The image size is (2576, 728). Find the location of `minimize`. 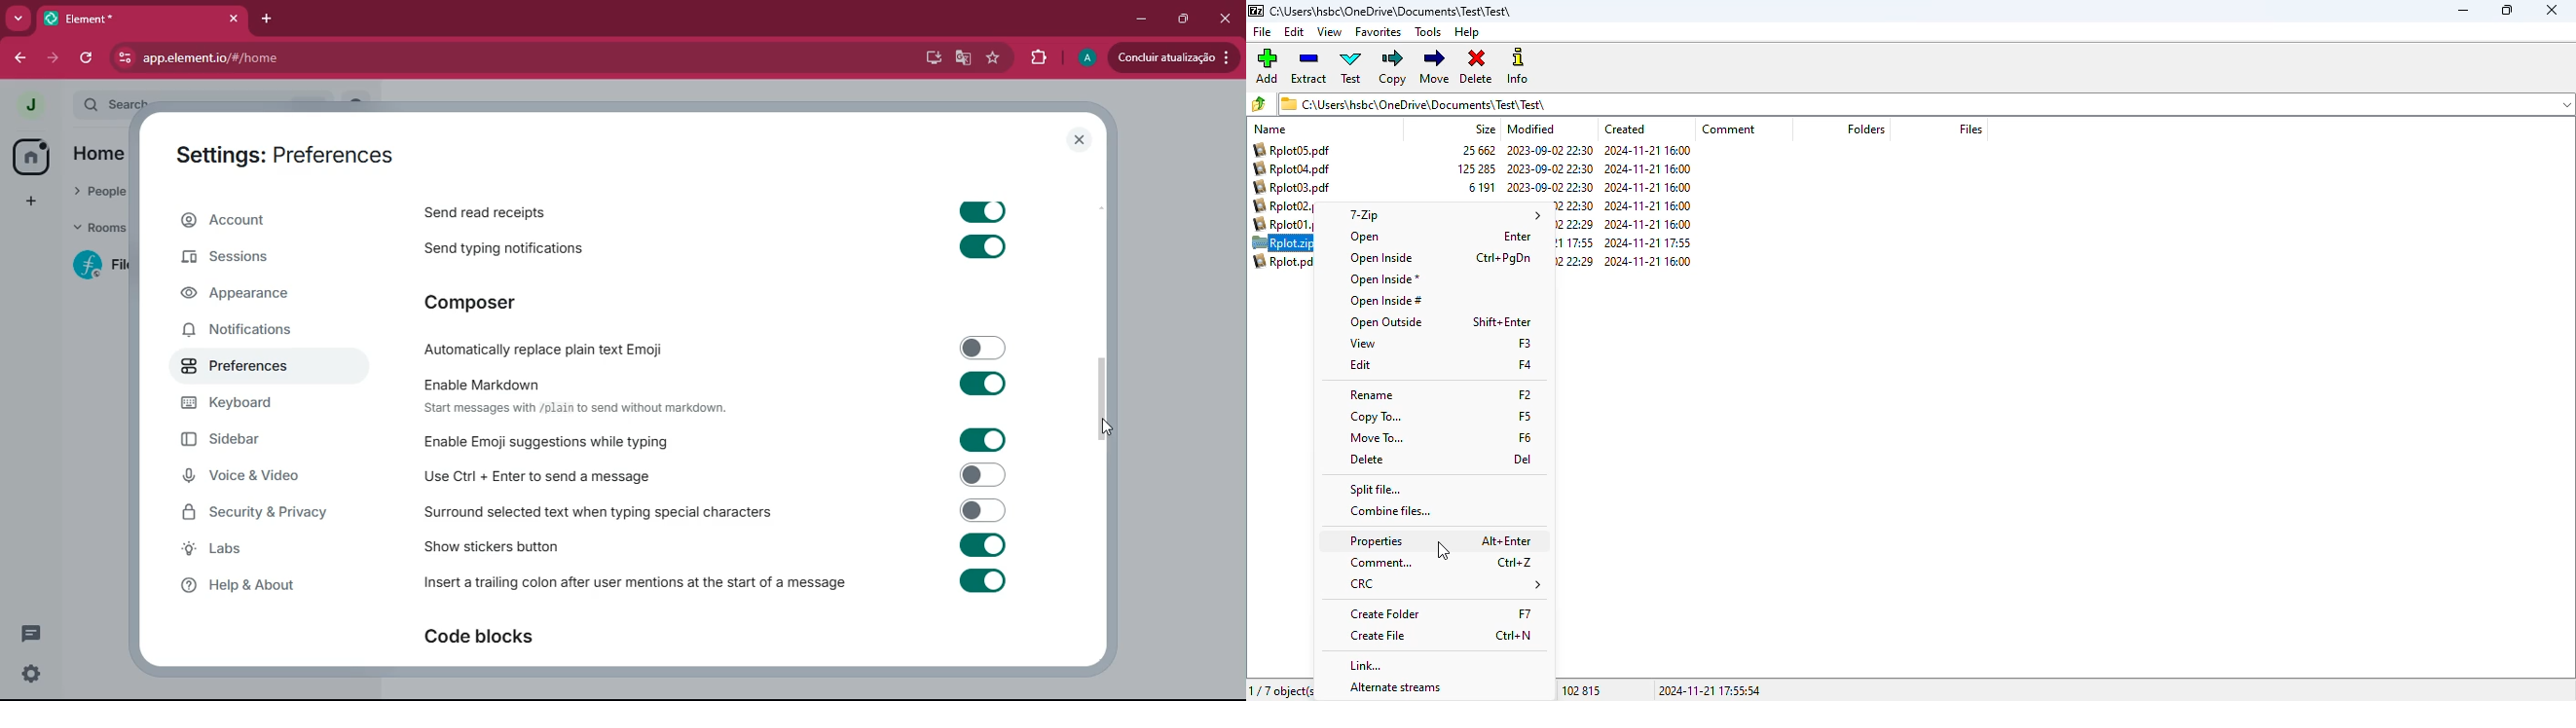

minimize is located at coordinates (1137, 19).